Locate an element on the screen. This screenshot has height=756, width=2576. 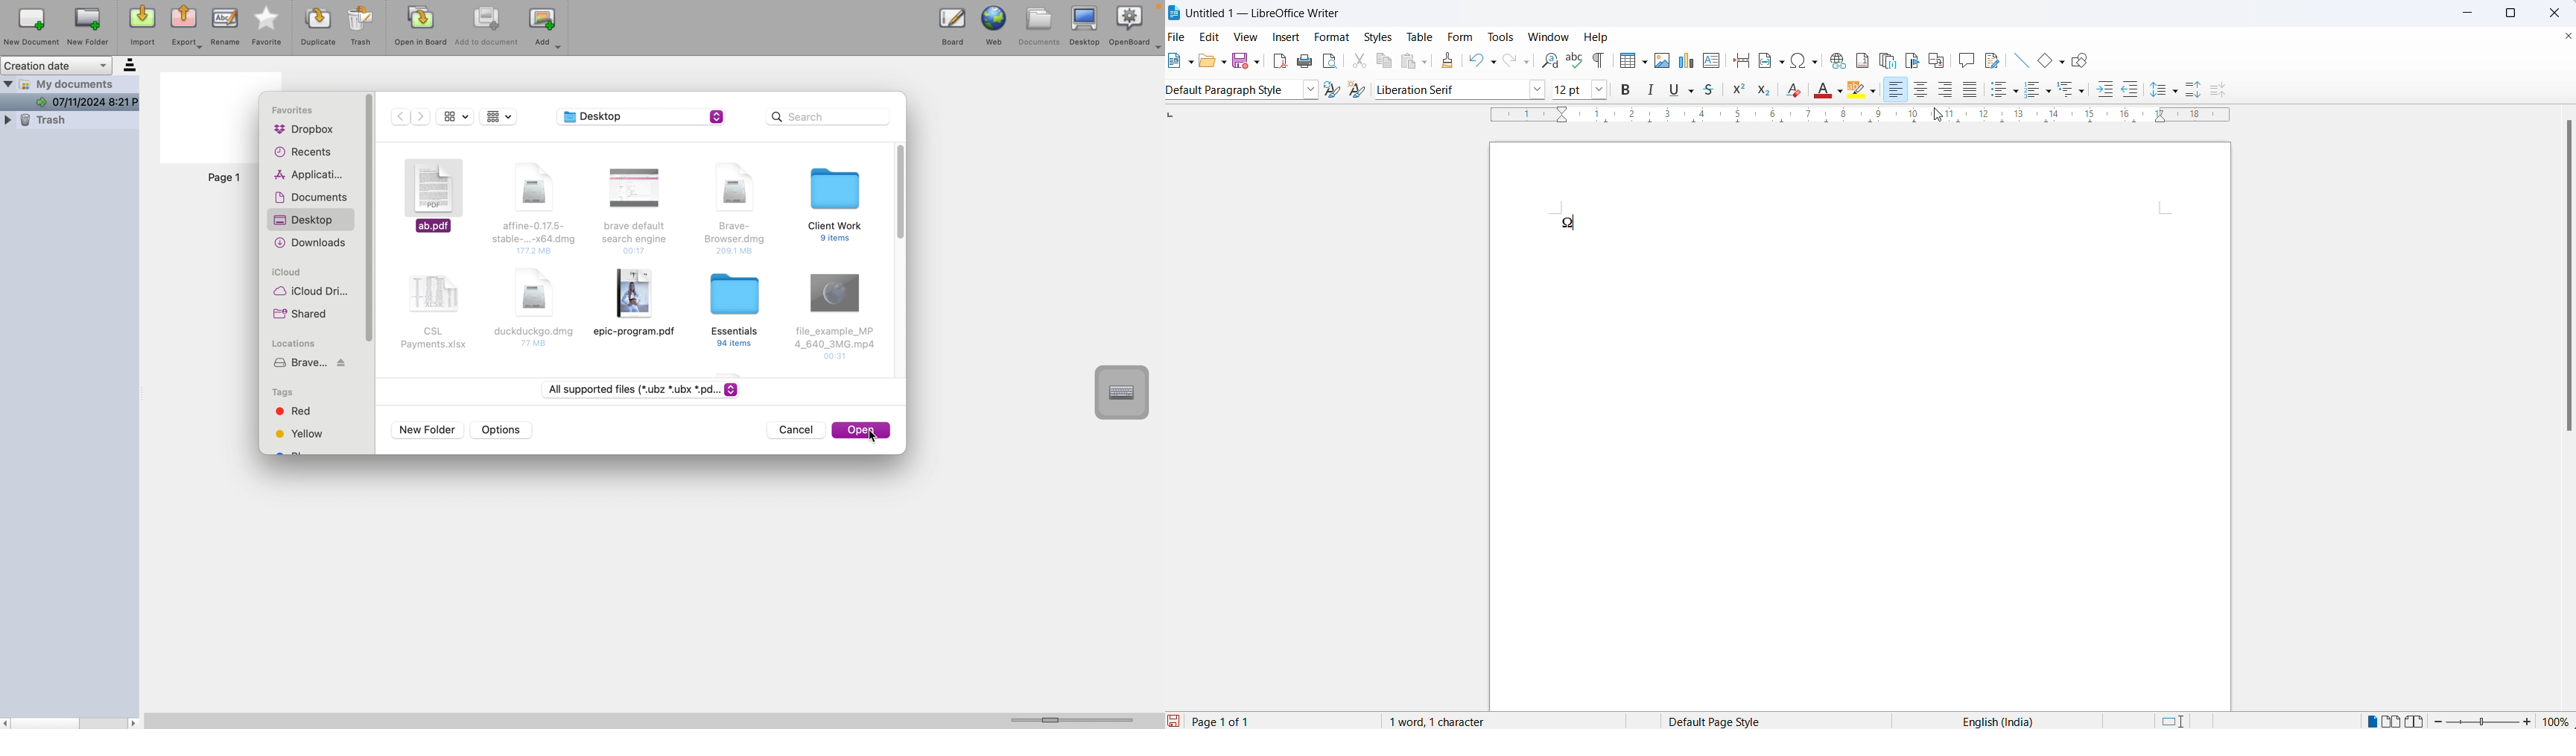
web is located at coordinates (996, 24).